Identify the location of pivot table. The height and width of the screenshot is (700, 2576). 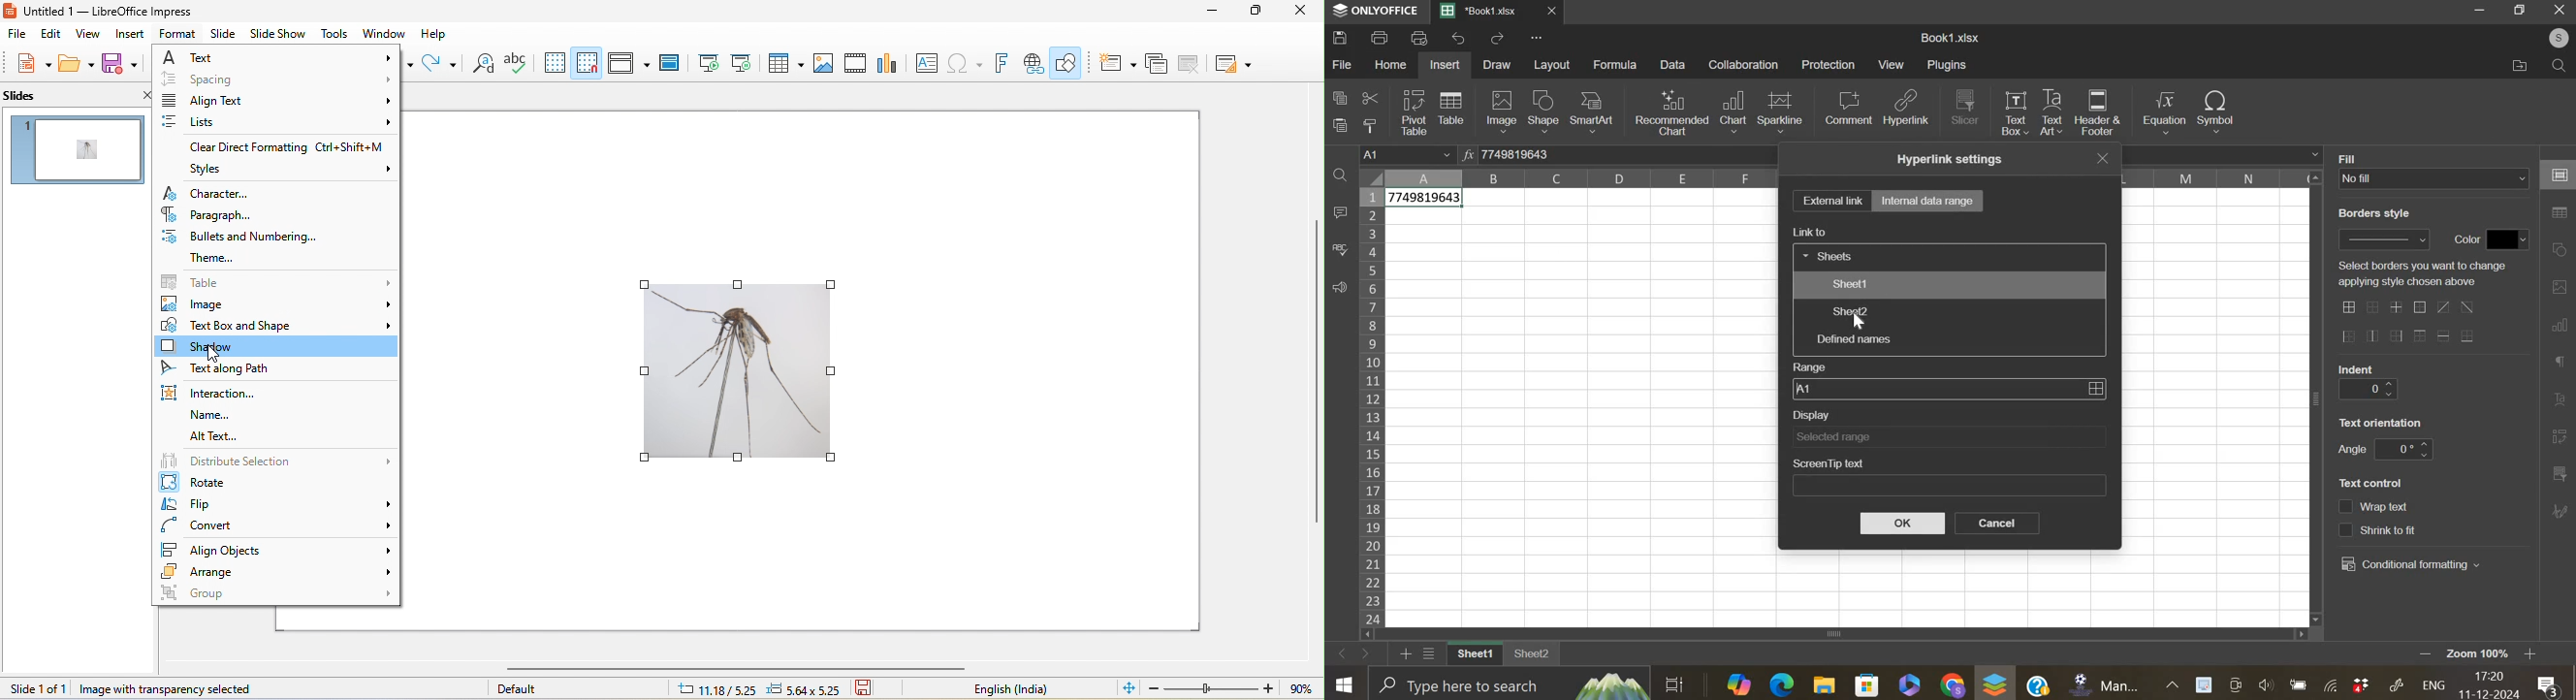
(1414, 113).